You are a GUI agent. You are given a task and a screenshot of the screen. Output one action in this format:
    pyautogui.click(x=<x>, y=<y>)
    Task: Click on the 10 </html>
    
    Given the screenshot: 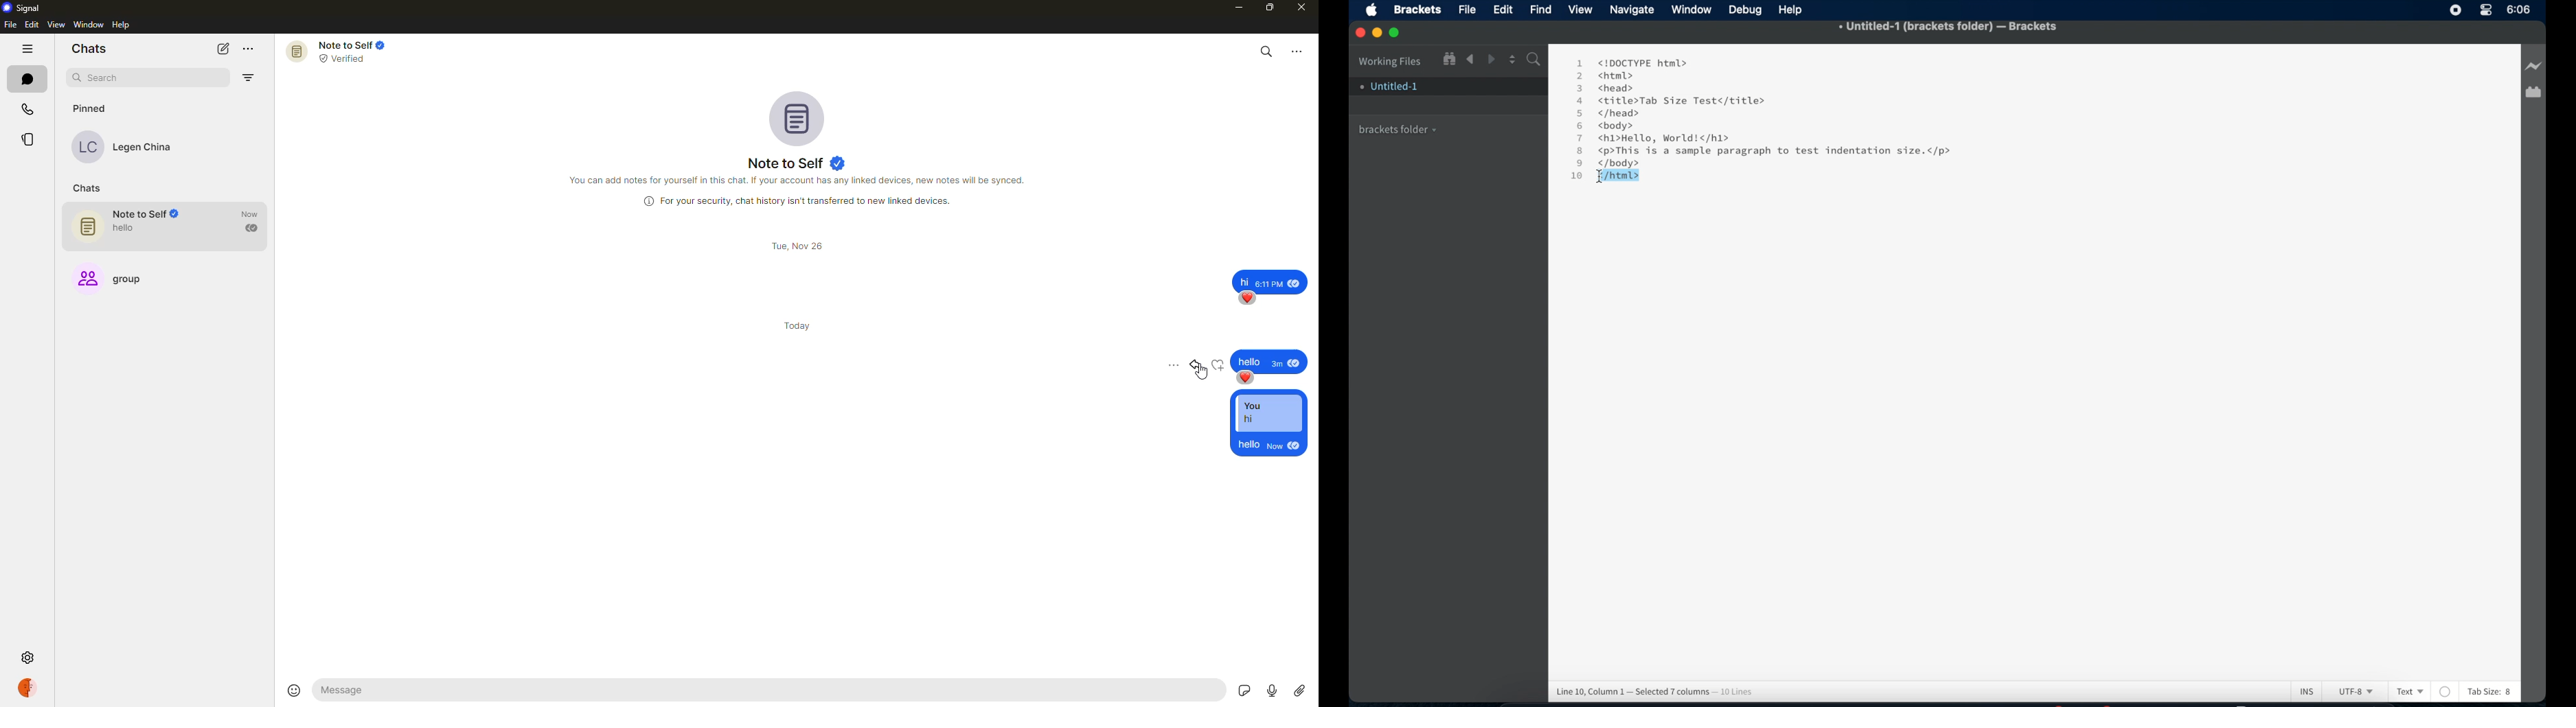 What is the action you would take?
    pyautogui.click(x=1601, y=178)
    